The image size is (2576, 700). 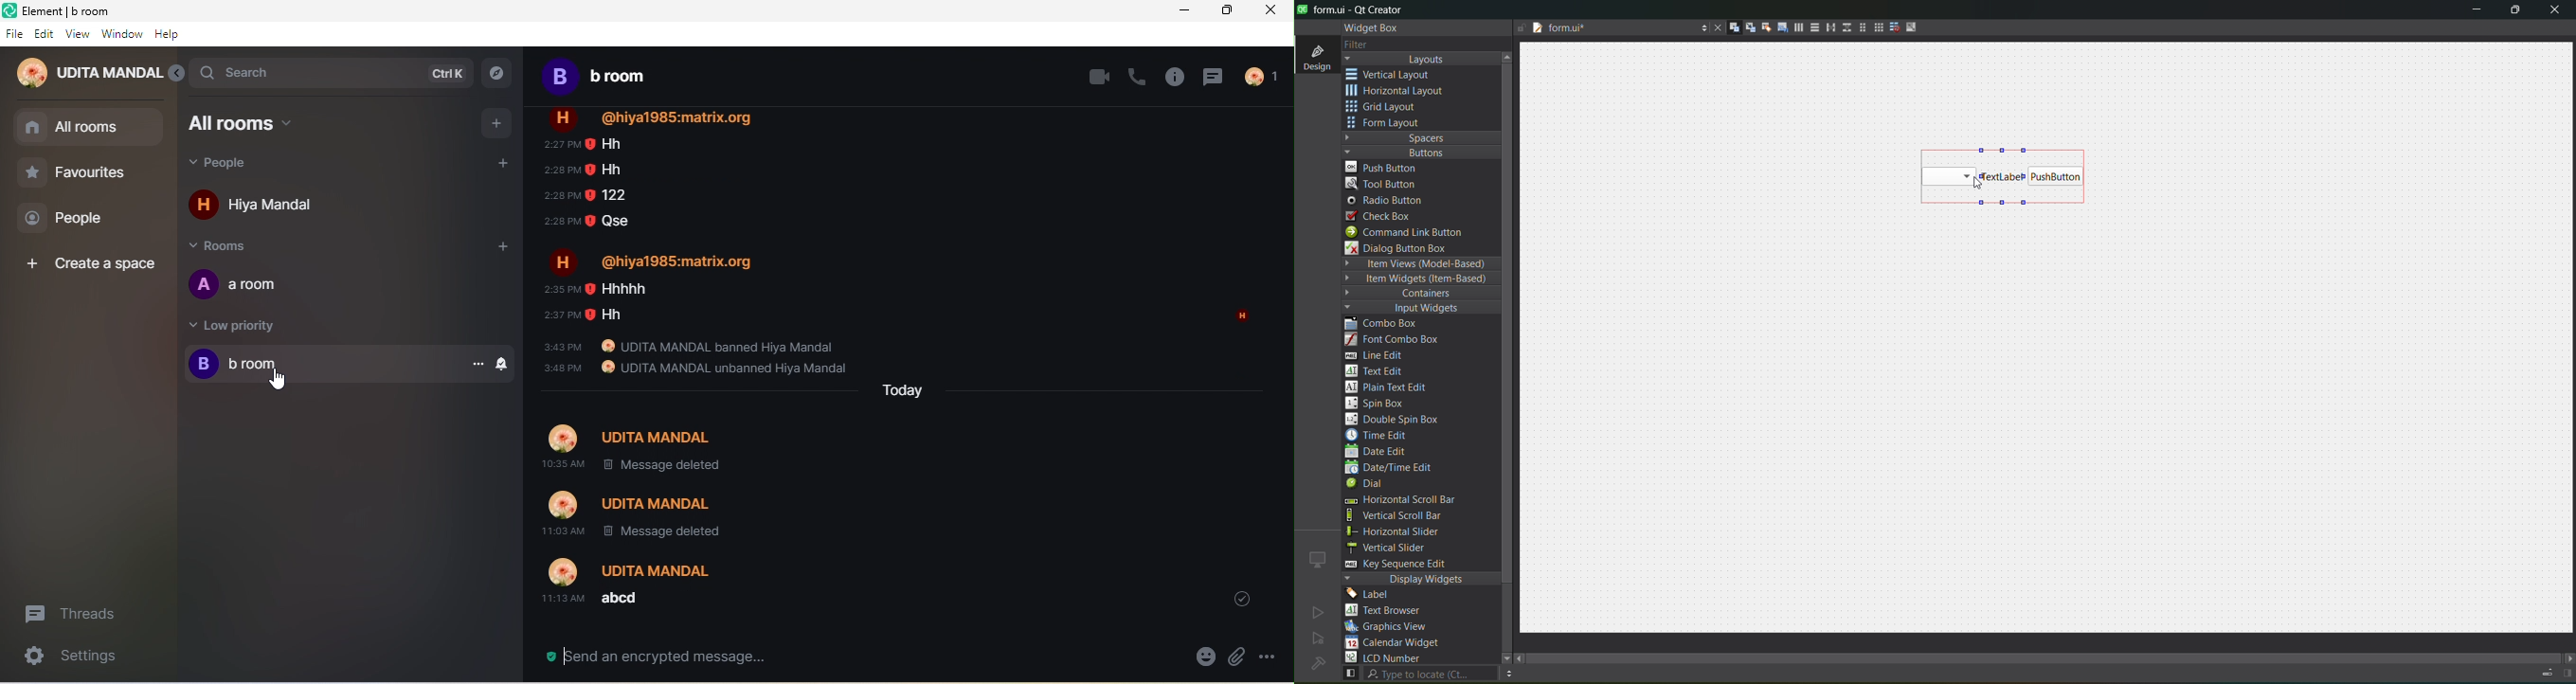 I want to click on push button, so click(x=2058, y=177).